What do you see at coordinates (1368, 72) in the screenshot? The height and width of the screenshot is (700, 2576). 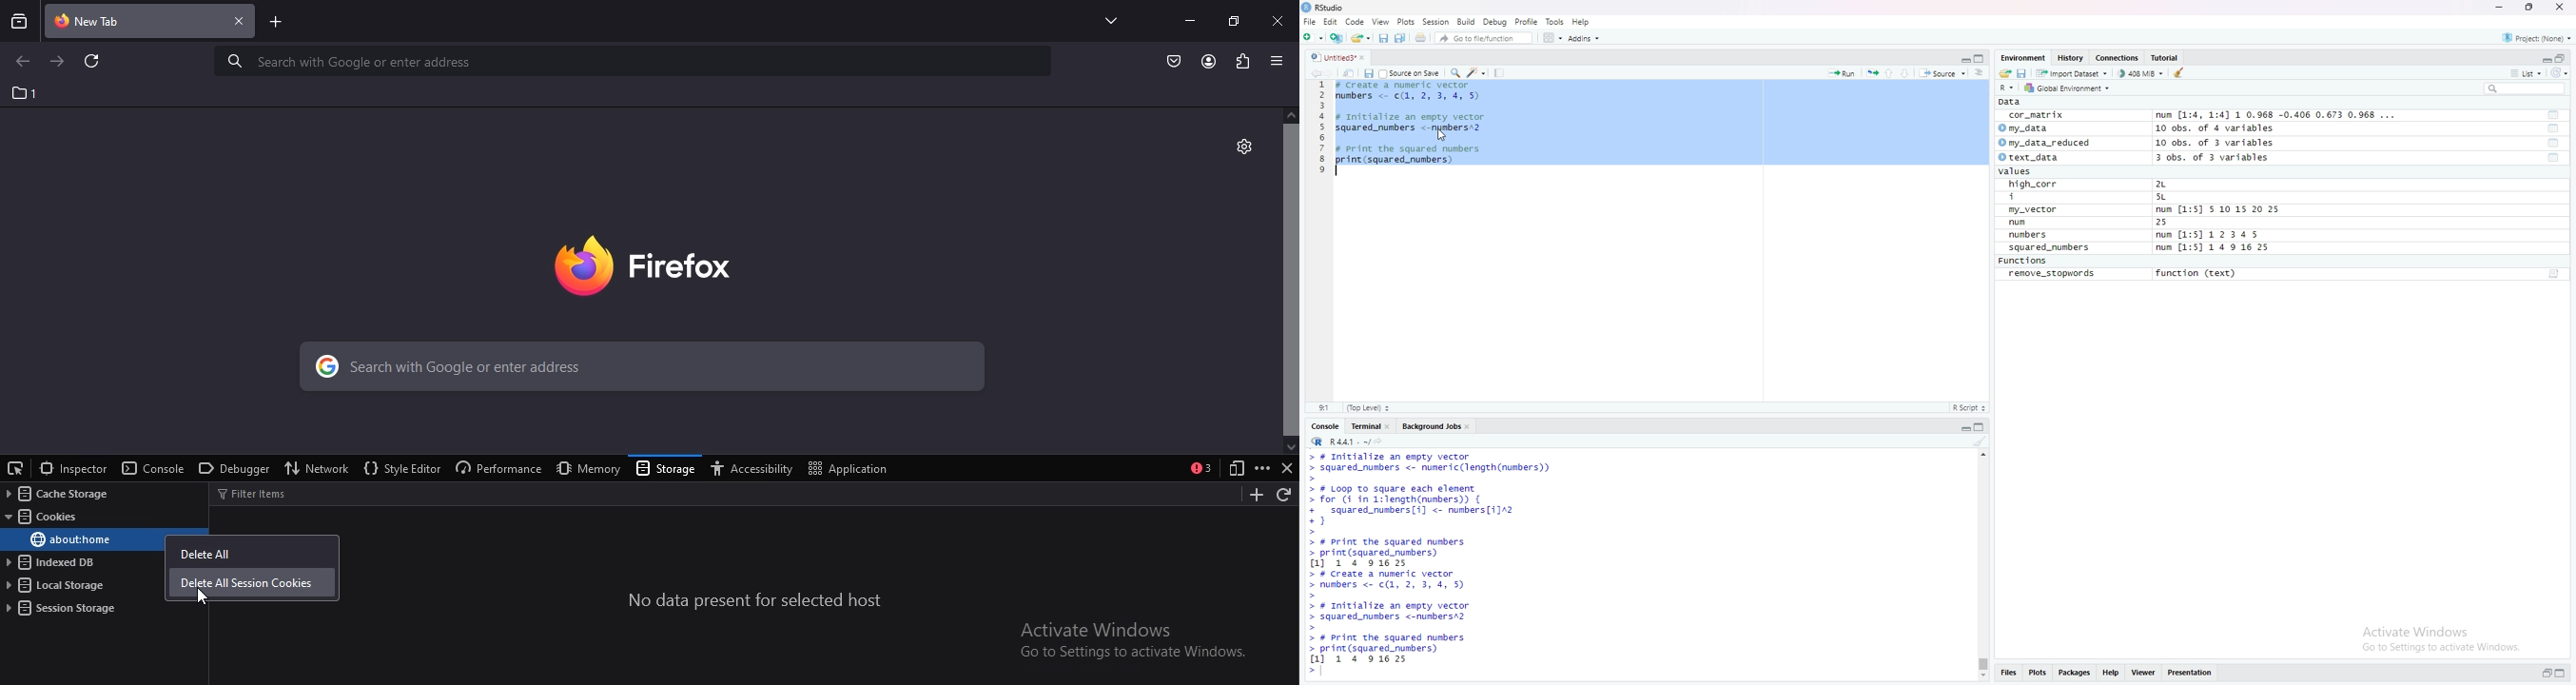 I see `save` at bounding box center [1368, 72].